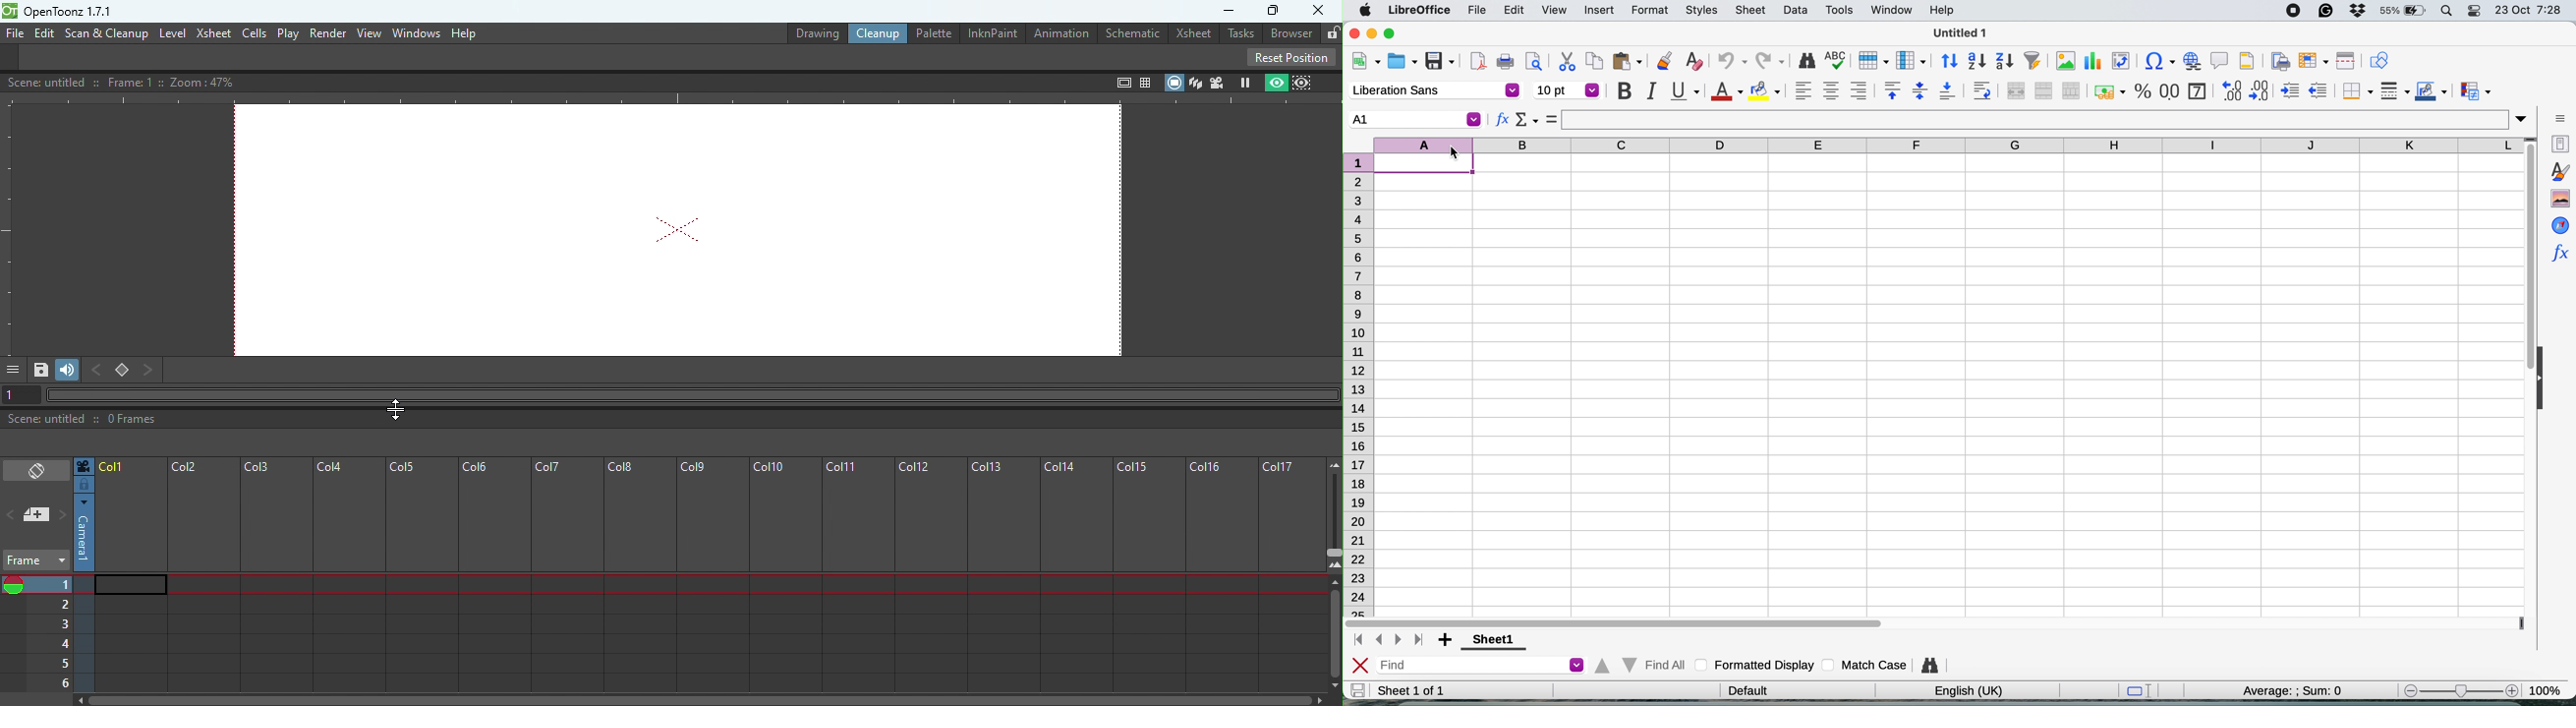 The width and height of the screenshot is (2576, 728). Describe the element at coordinates (1305, 81) in the screenshot. I see `Sub-camera view` at that location.